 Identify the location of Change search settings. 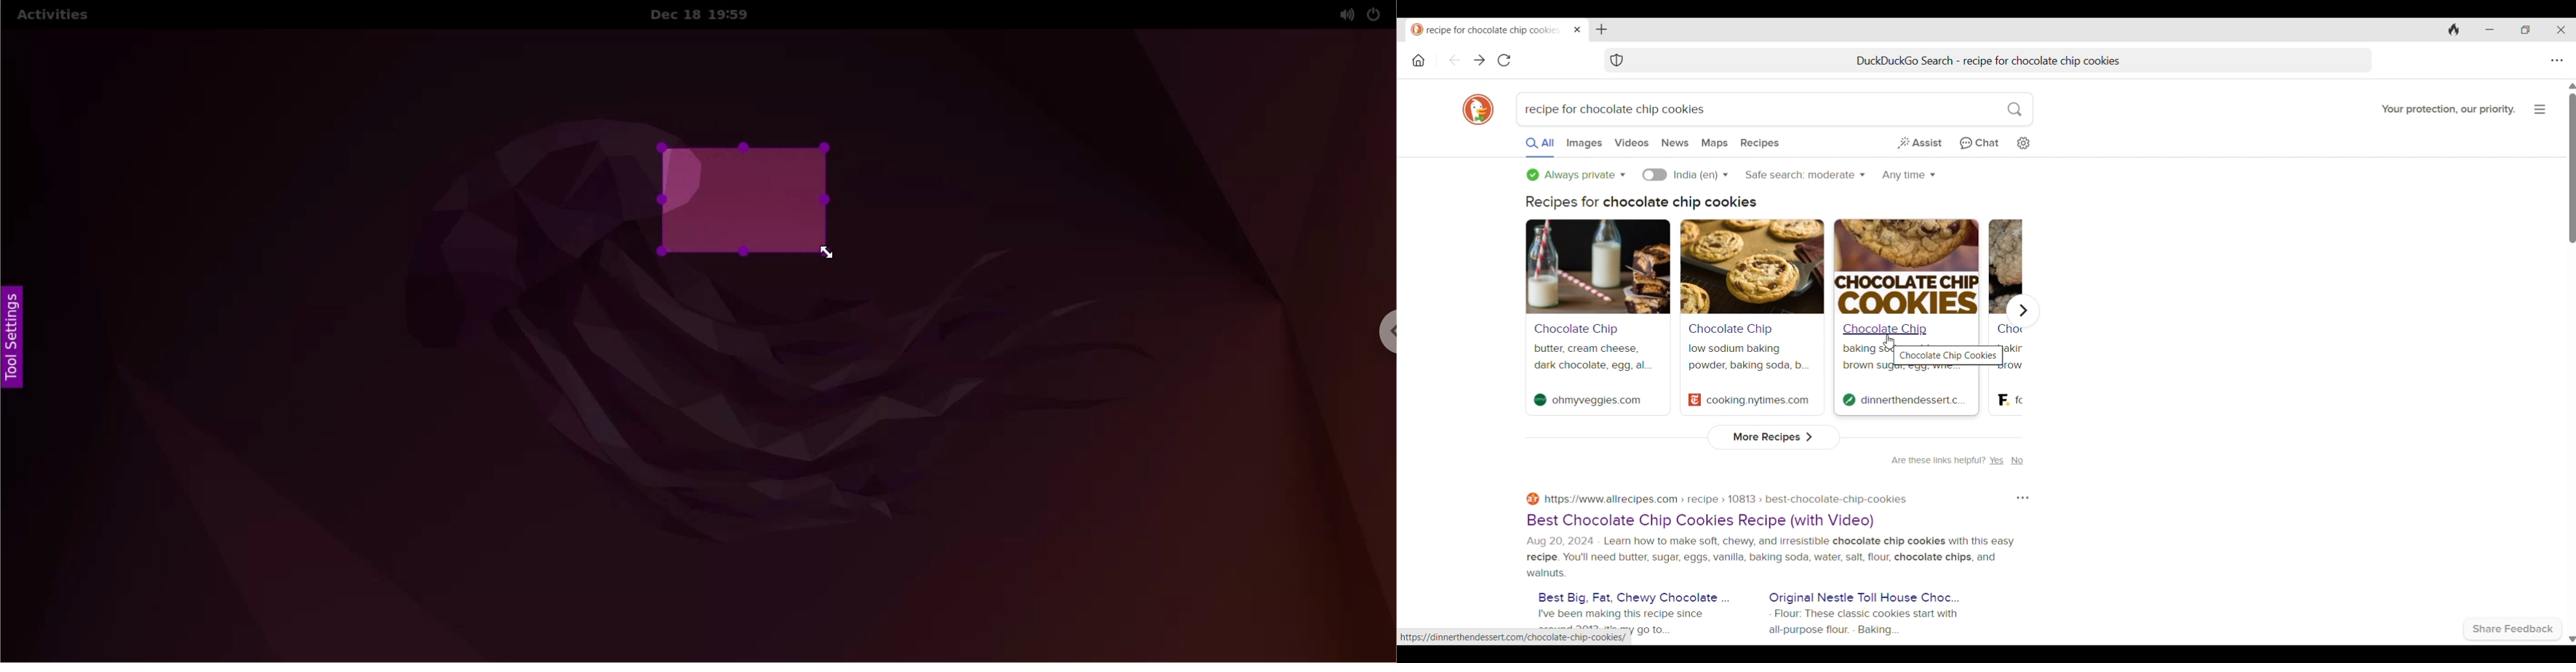
(2023, 144).